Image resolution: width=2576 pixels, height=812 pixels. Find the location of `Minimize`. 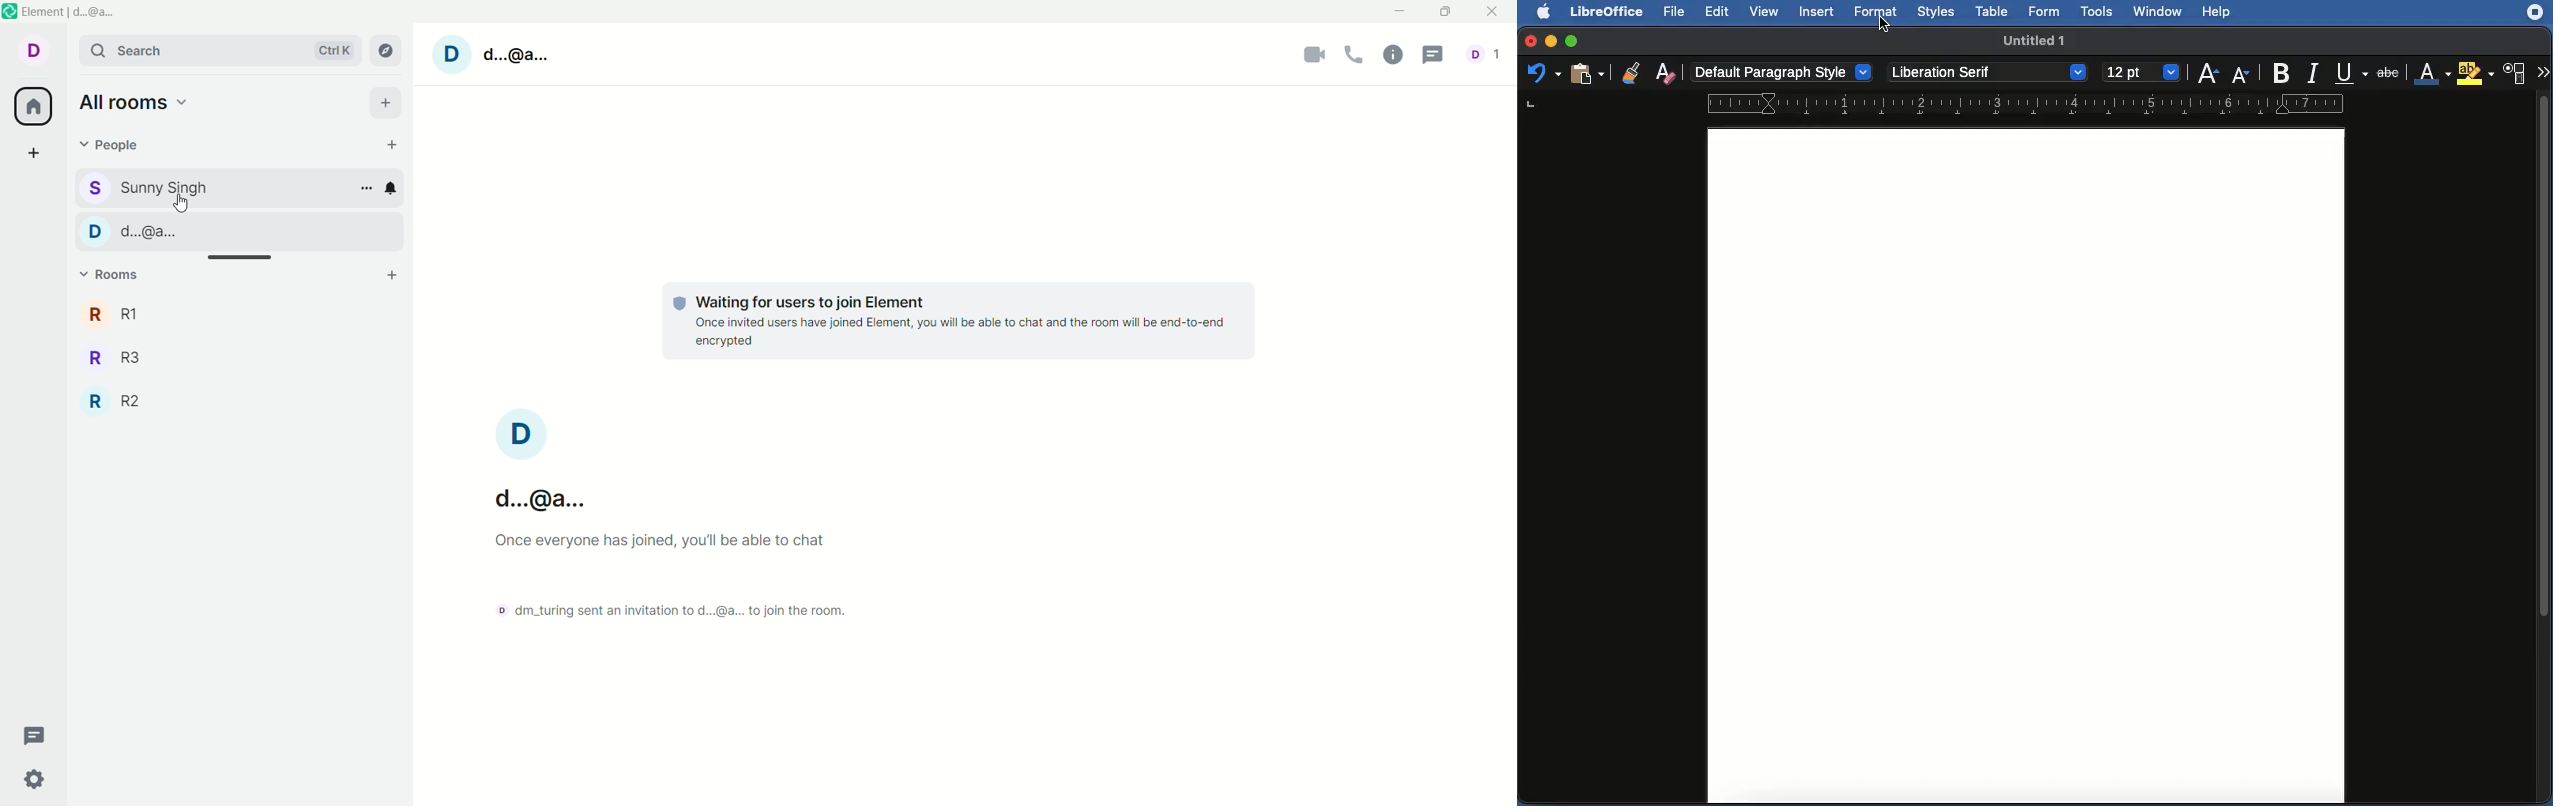

Minimize is located at coordinates (1551, 40).